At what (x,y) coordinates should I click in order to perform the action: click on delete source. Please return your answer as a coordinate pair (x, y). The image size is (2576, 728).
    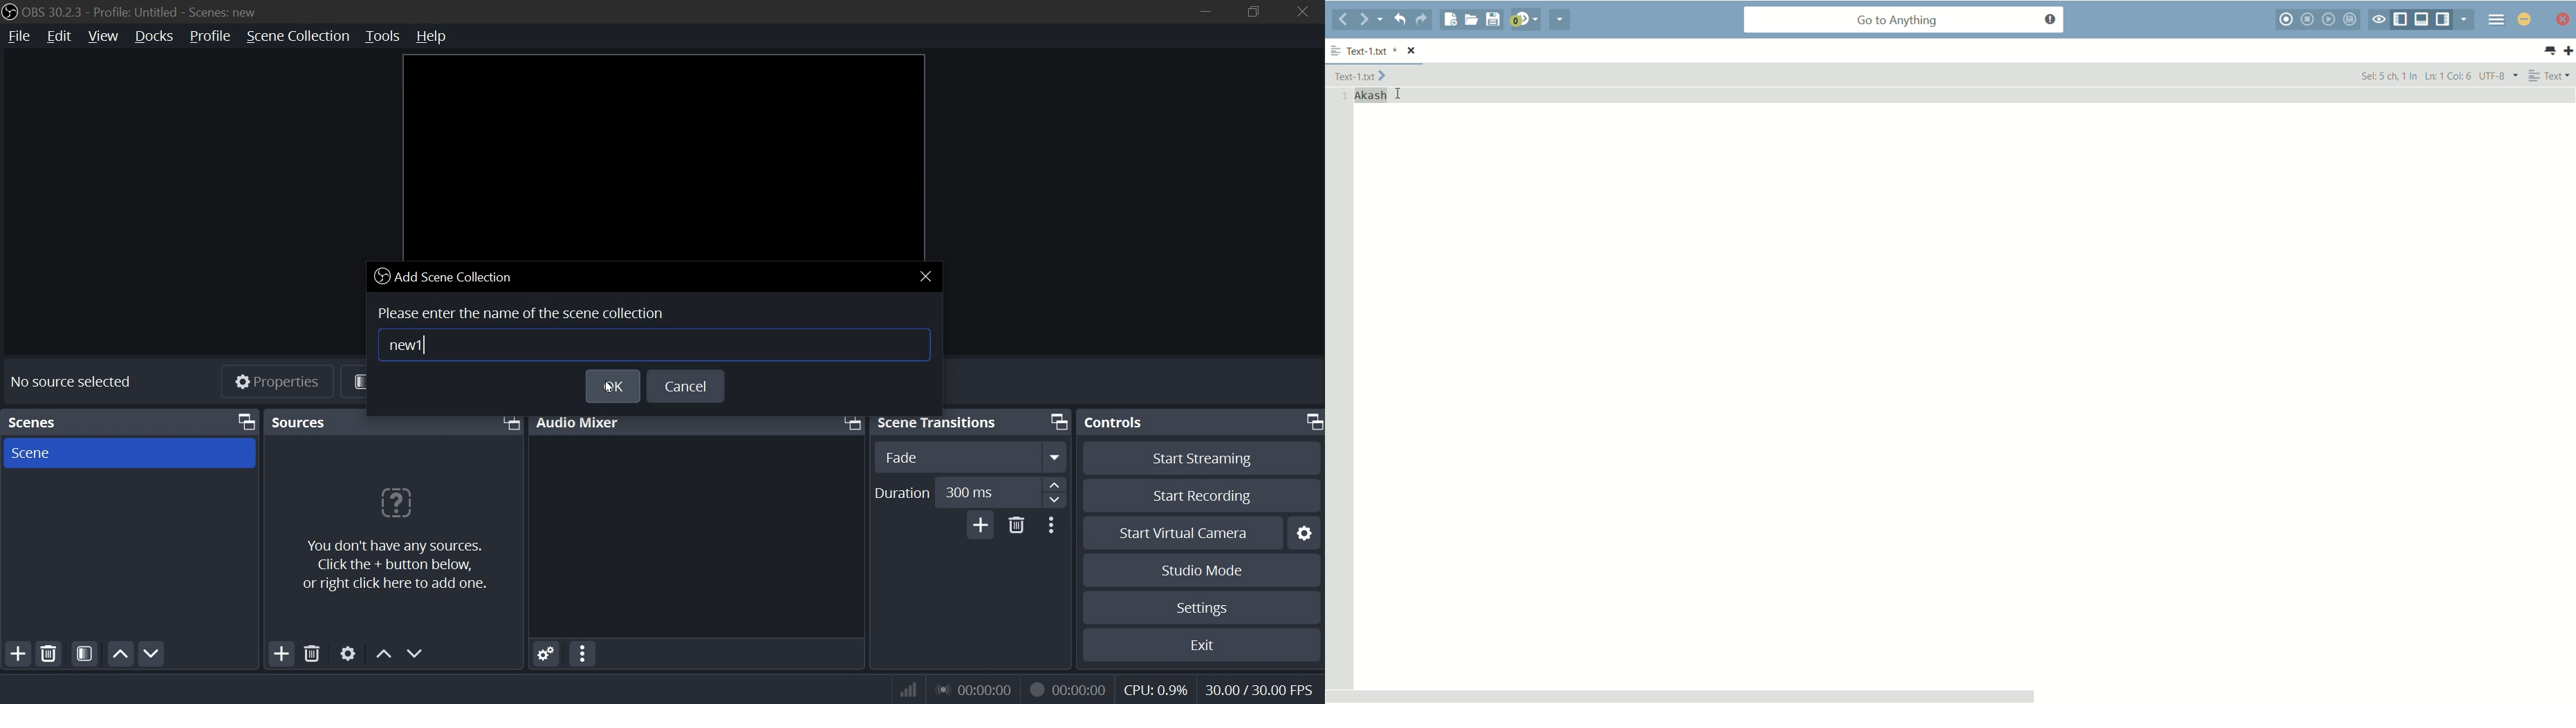
    Looking at the image, I should click on (49, 652).